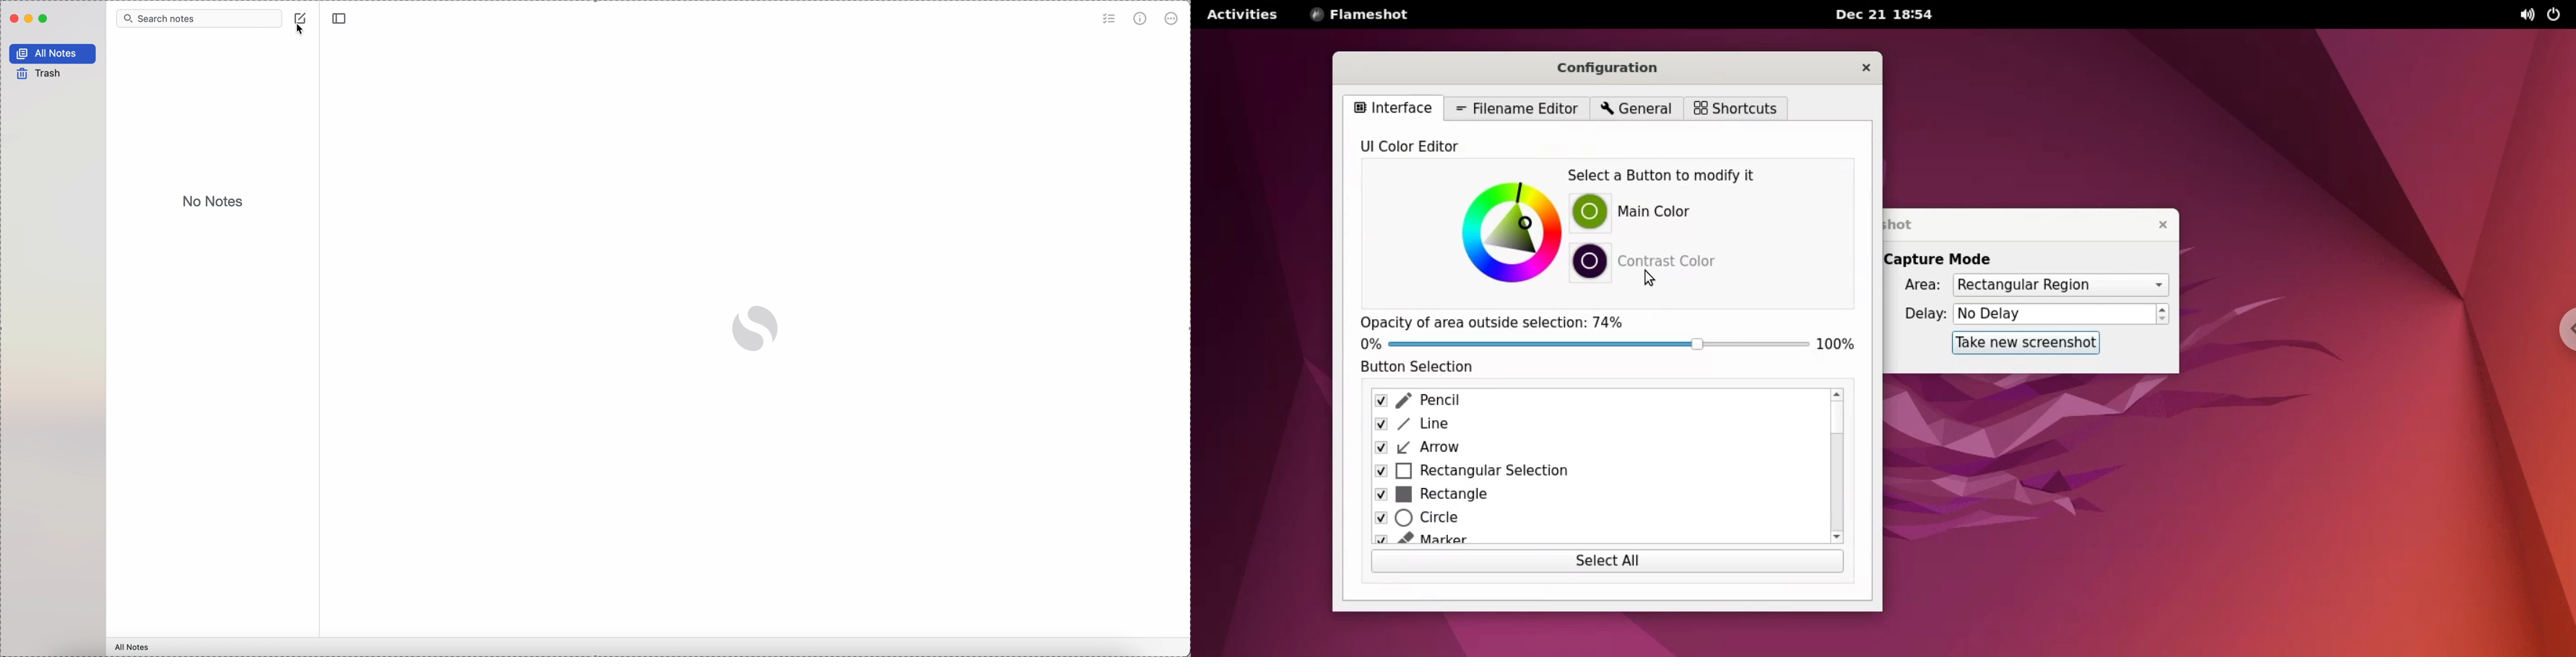 This screenshot has height=672, width=2576. Describe the element at coordinates (52, 52) in the screenshot. I see `all notes` at that location.